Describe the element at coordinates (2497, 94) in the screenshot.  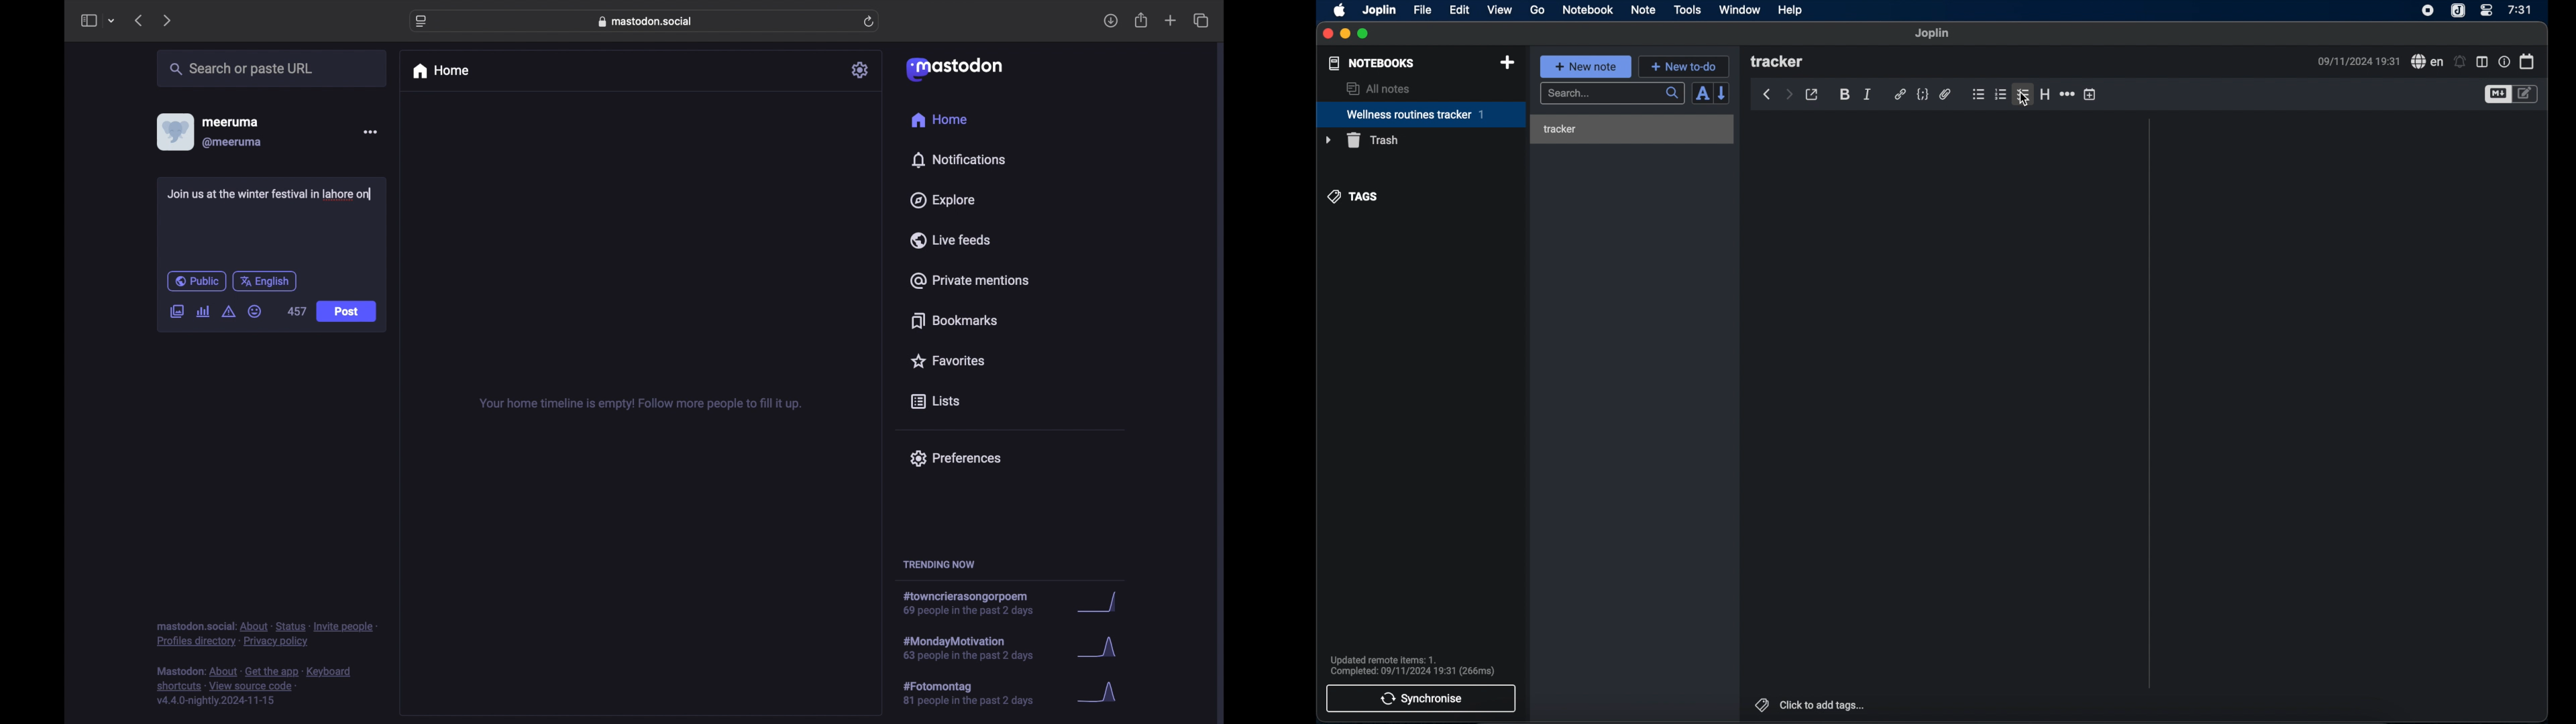
I see `toggle editor` at that location.